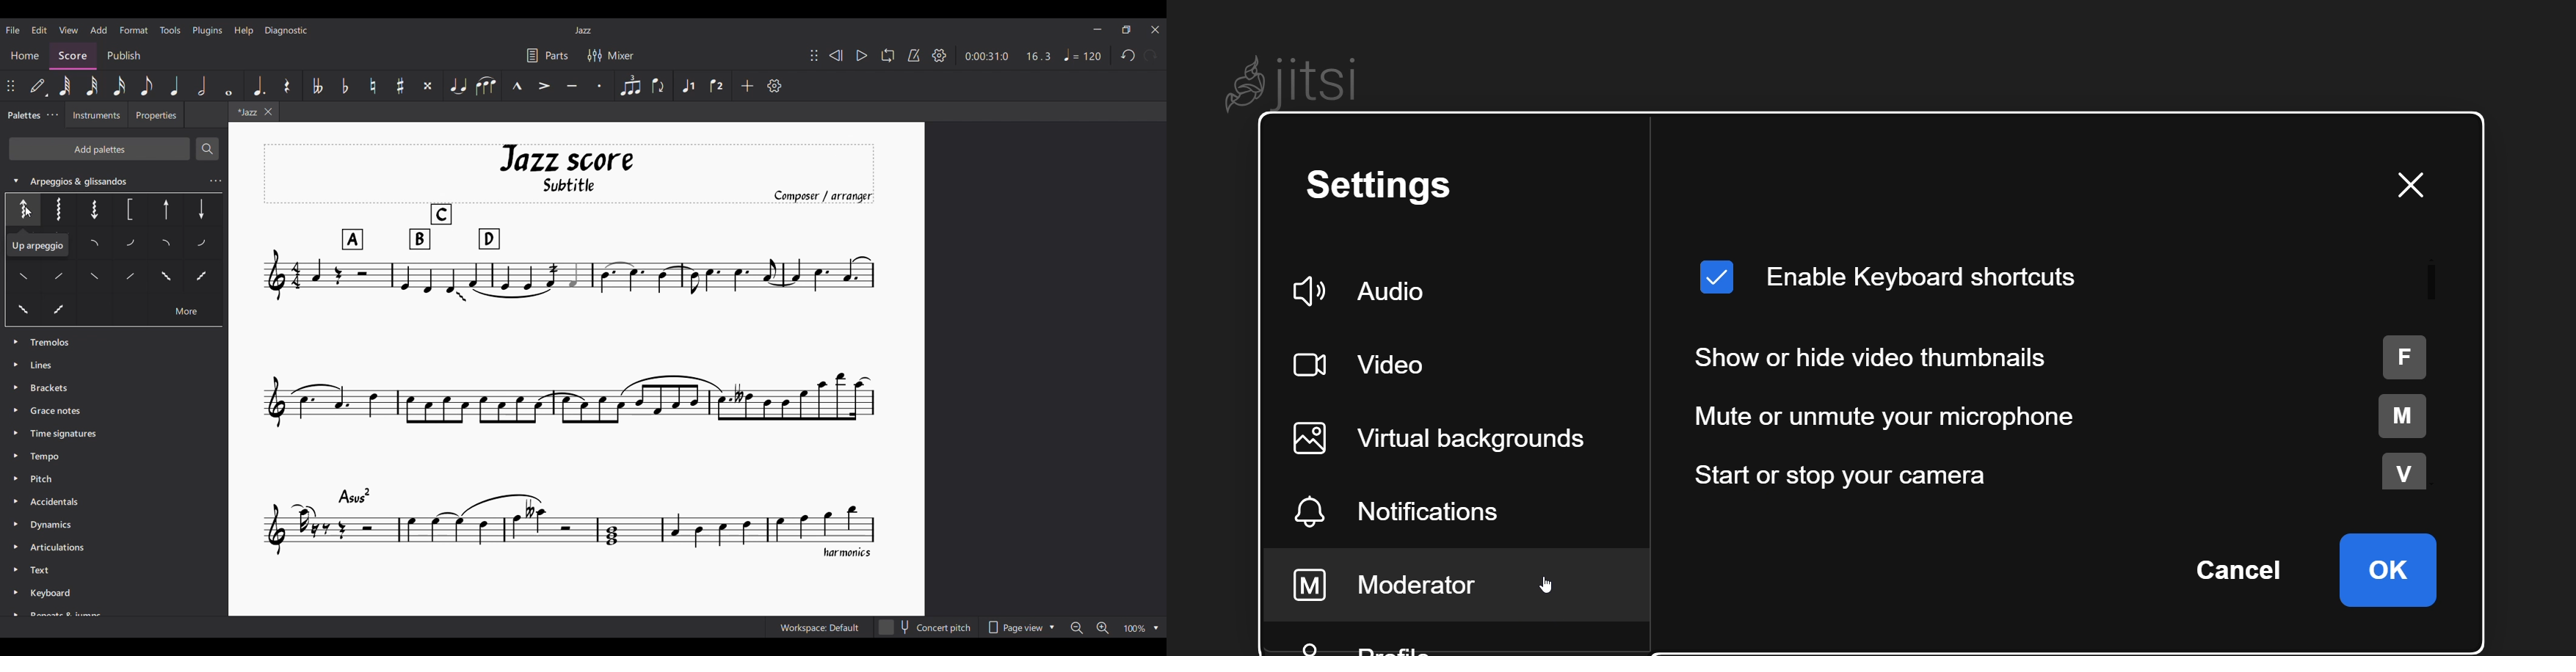  What do you see at coordinates (630, 86) in the screenshot?
I see `Tuplet` at bounding box center [630, 86].